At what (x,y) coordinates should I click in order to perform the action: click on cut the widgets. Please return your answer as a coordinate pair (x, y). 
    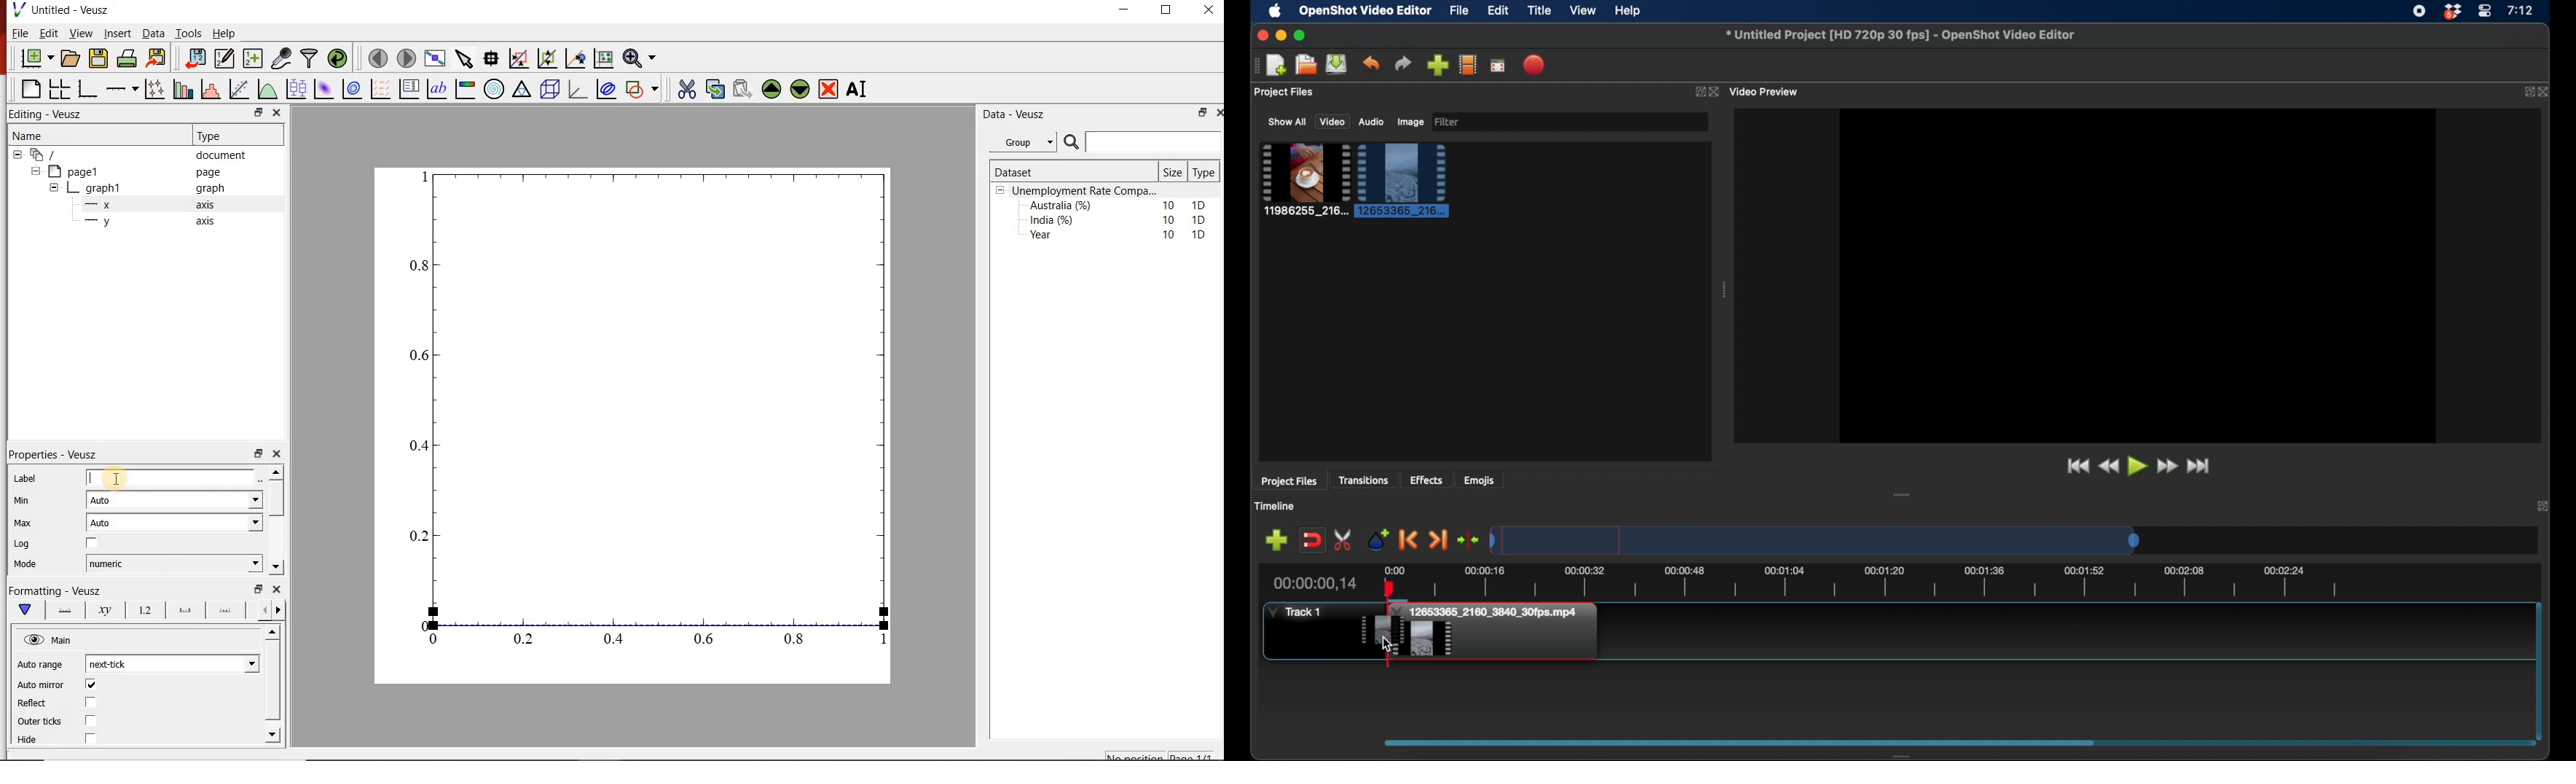
    Looking at the image, I should click on (687, 89).